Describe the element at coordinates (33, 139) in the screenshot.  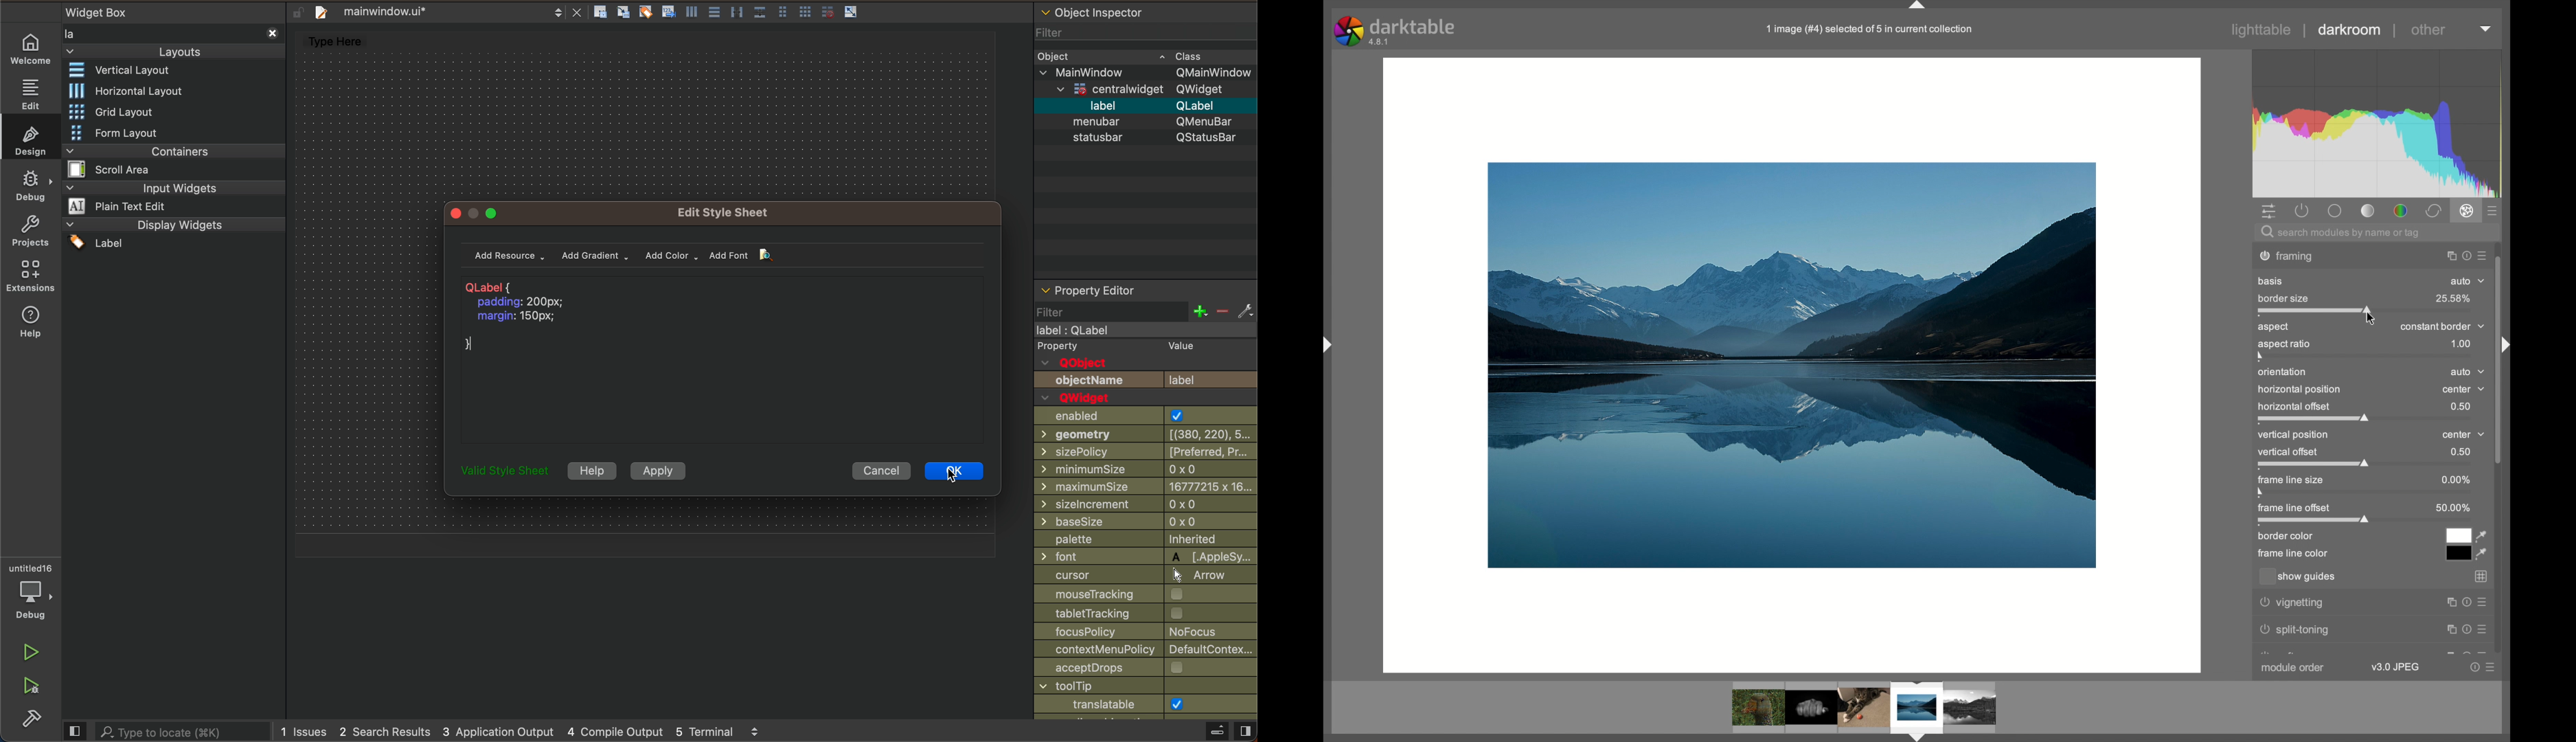
I see `design` at that location.